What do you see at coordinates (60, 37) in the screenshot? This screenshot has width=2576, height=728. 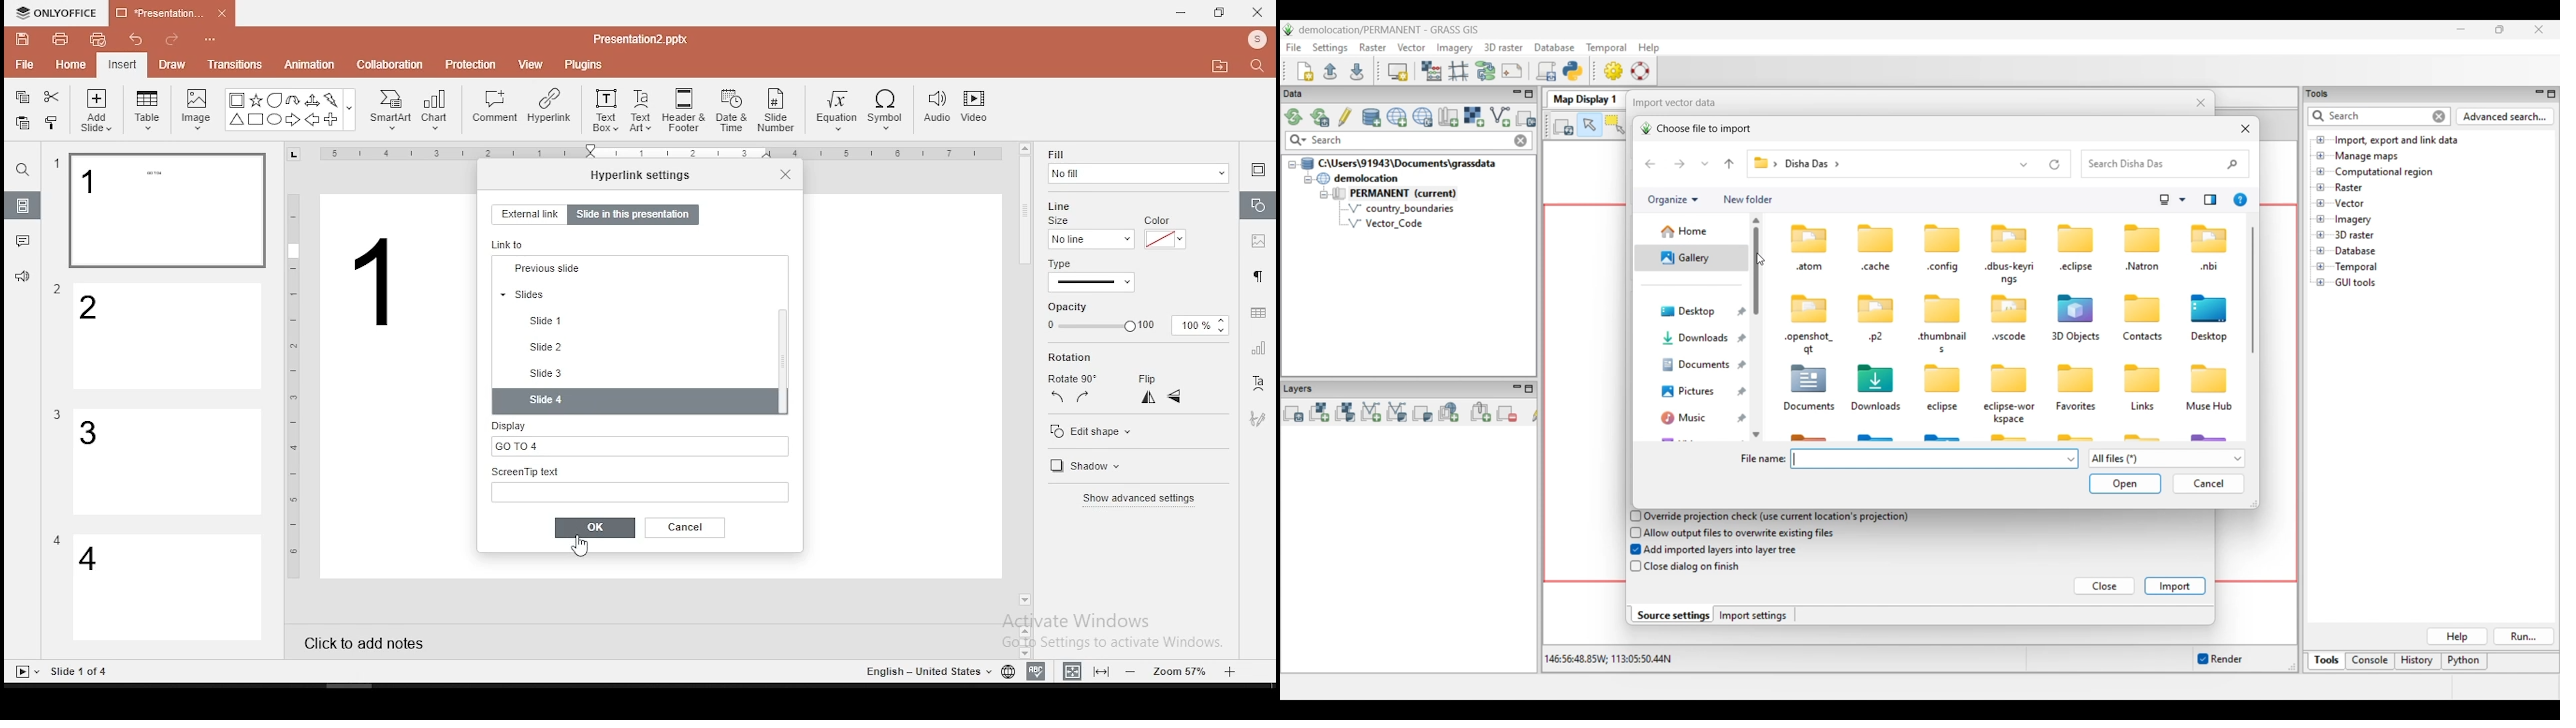 I see `print file` at bounding box center [60, 37].